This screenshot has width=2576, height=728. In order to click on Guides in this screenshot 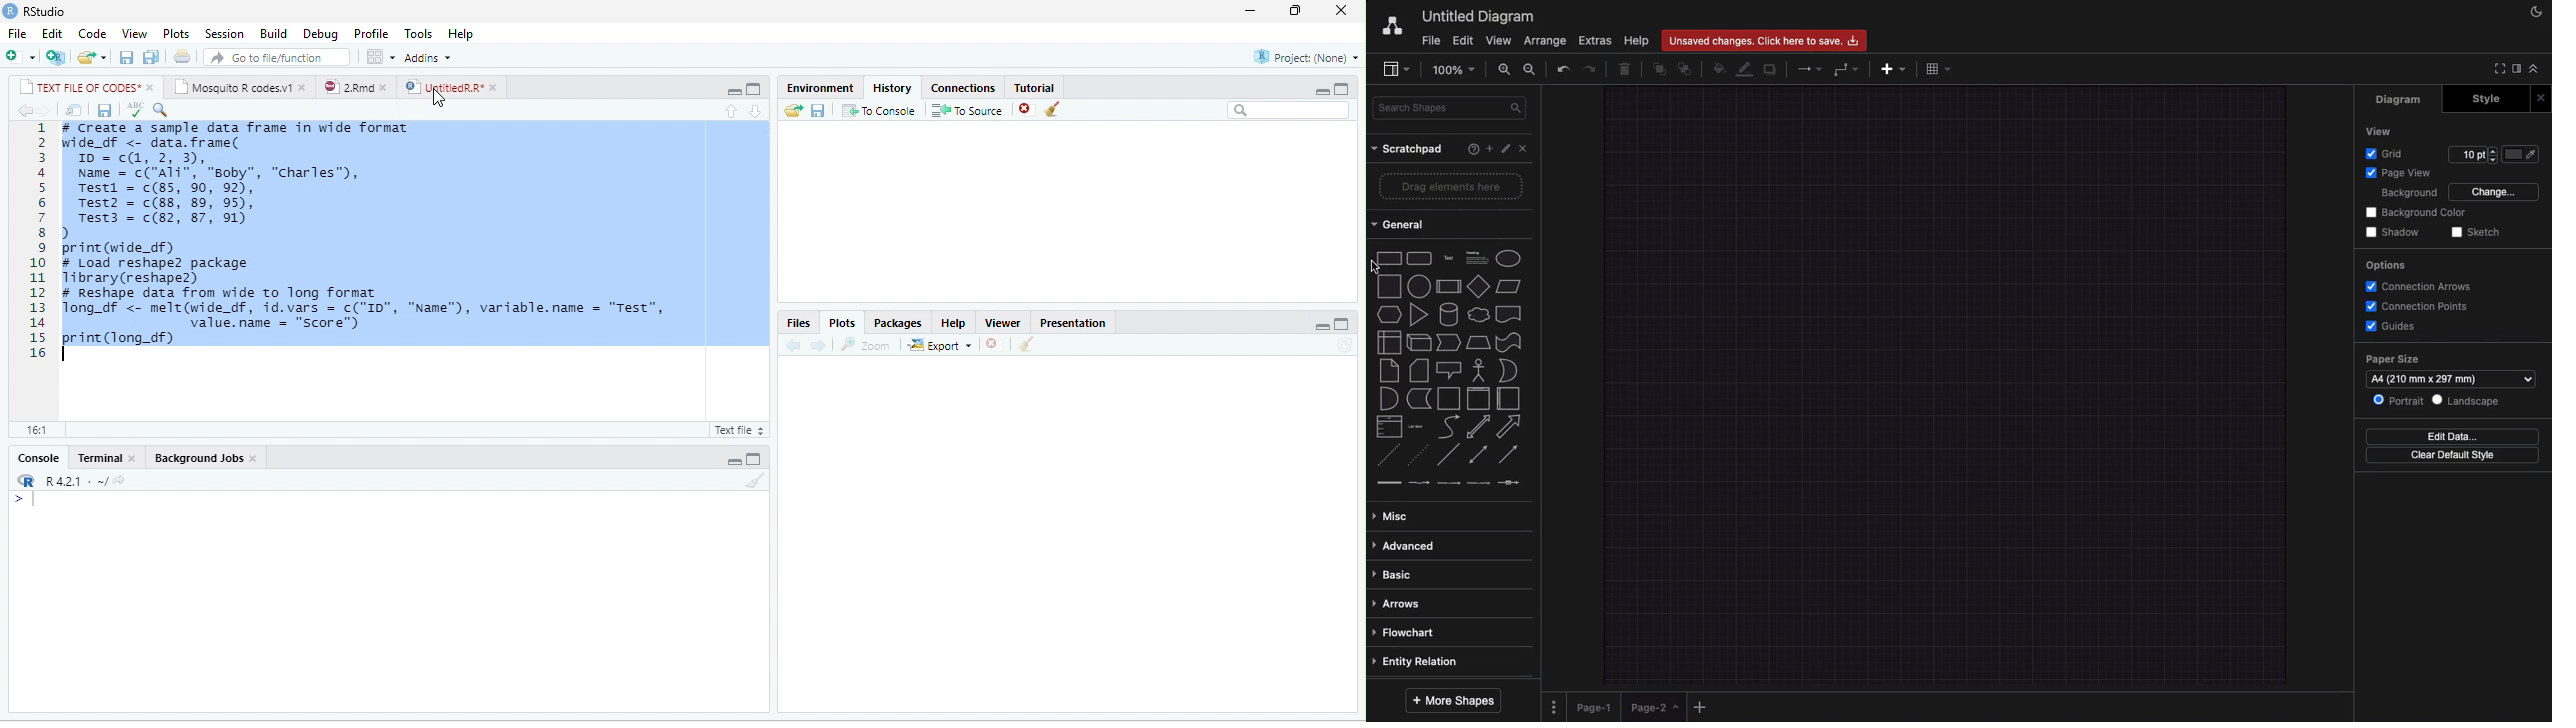, I will do `click(2394, 328)`.